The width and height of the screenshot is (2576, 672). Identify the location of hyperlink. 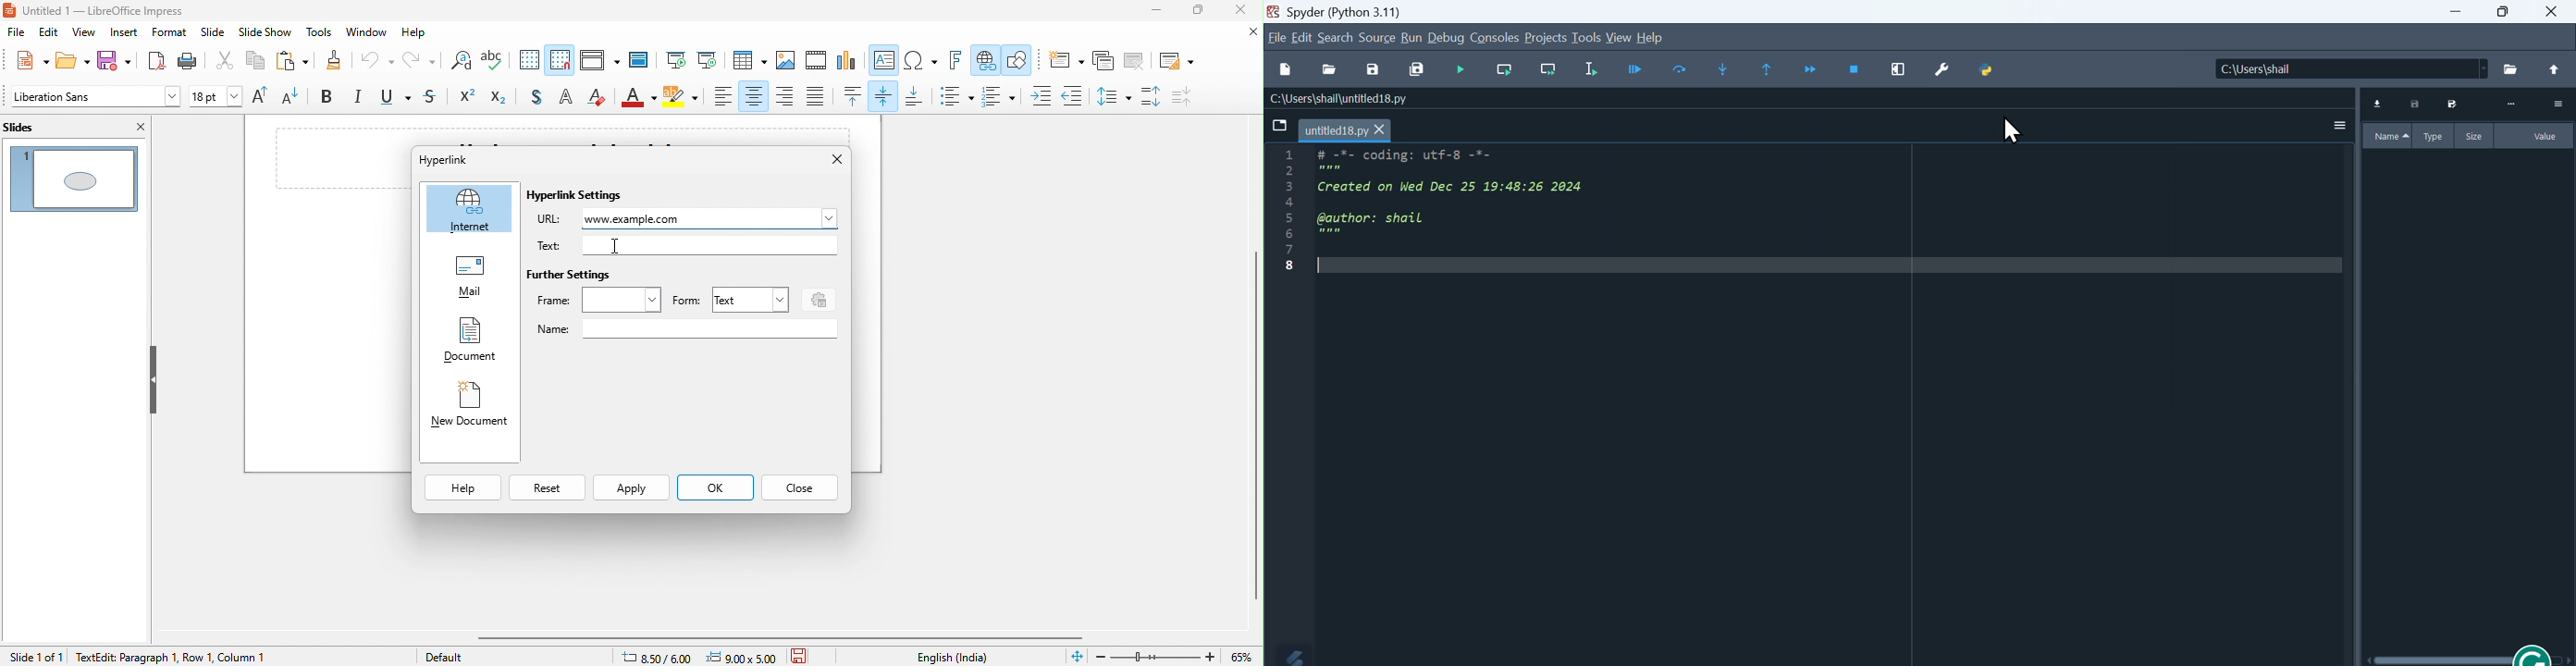
(462, 159).